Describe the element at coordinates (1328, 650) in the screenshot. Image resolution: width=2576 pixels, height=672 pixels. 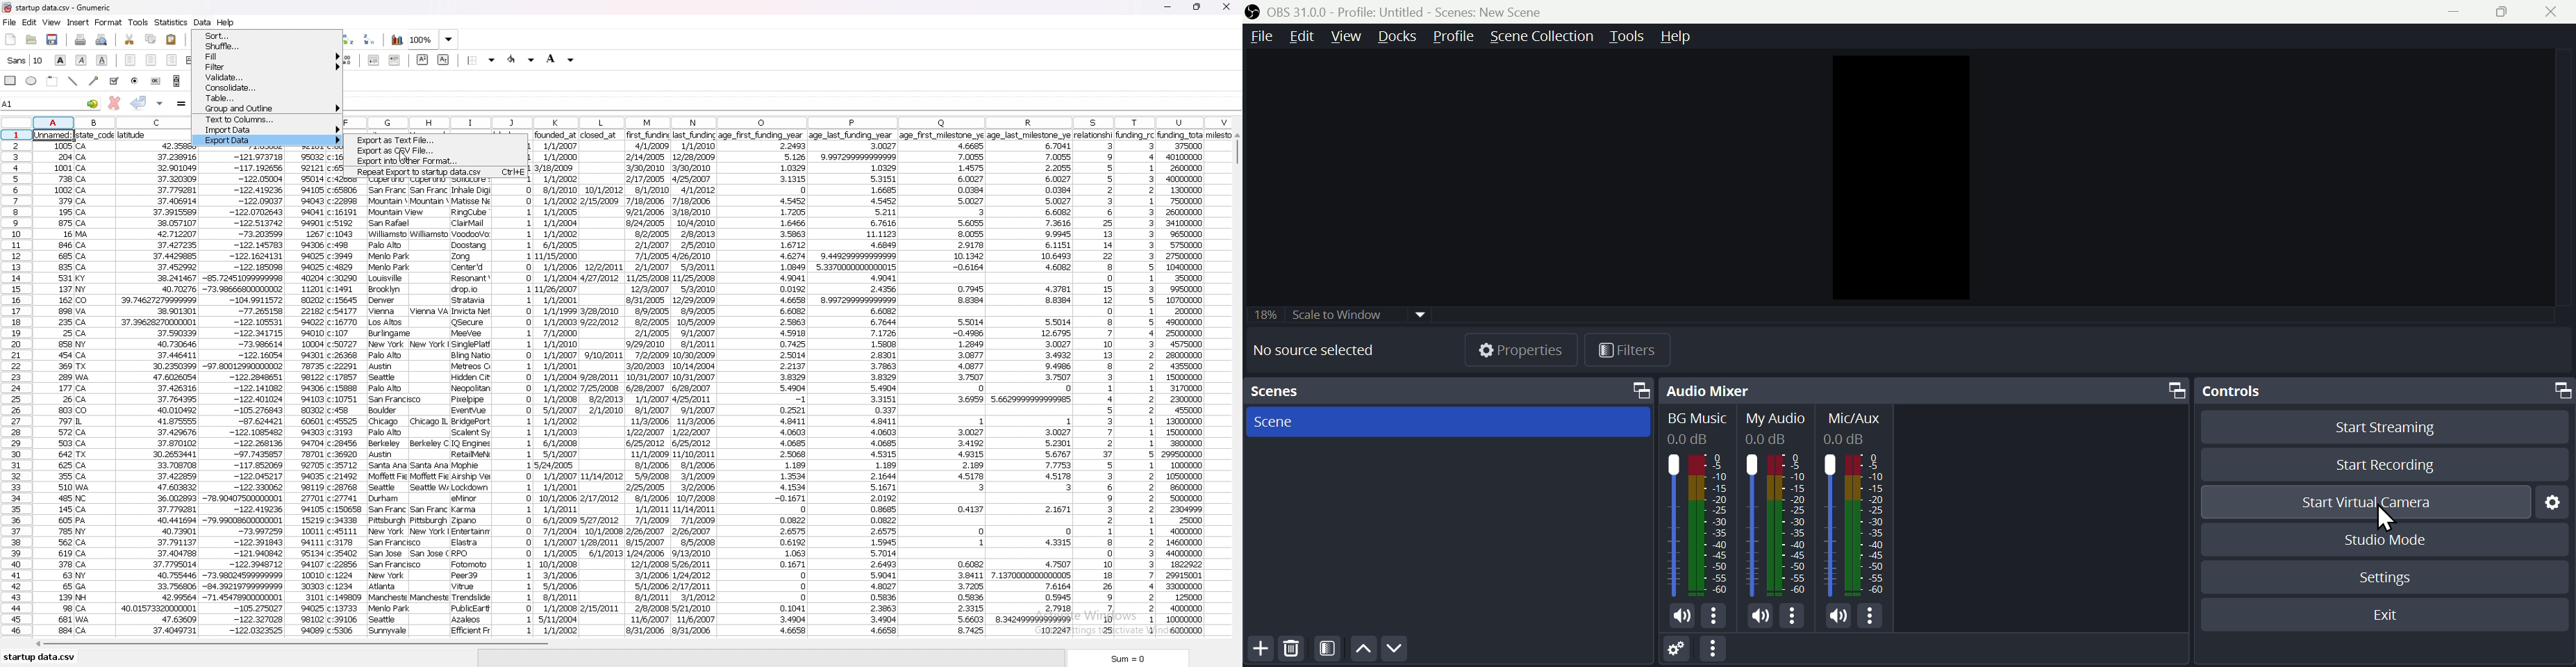
I see `Filter` at that location.